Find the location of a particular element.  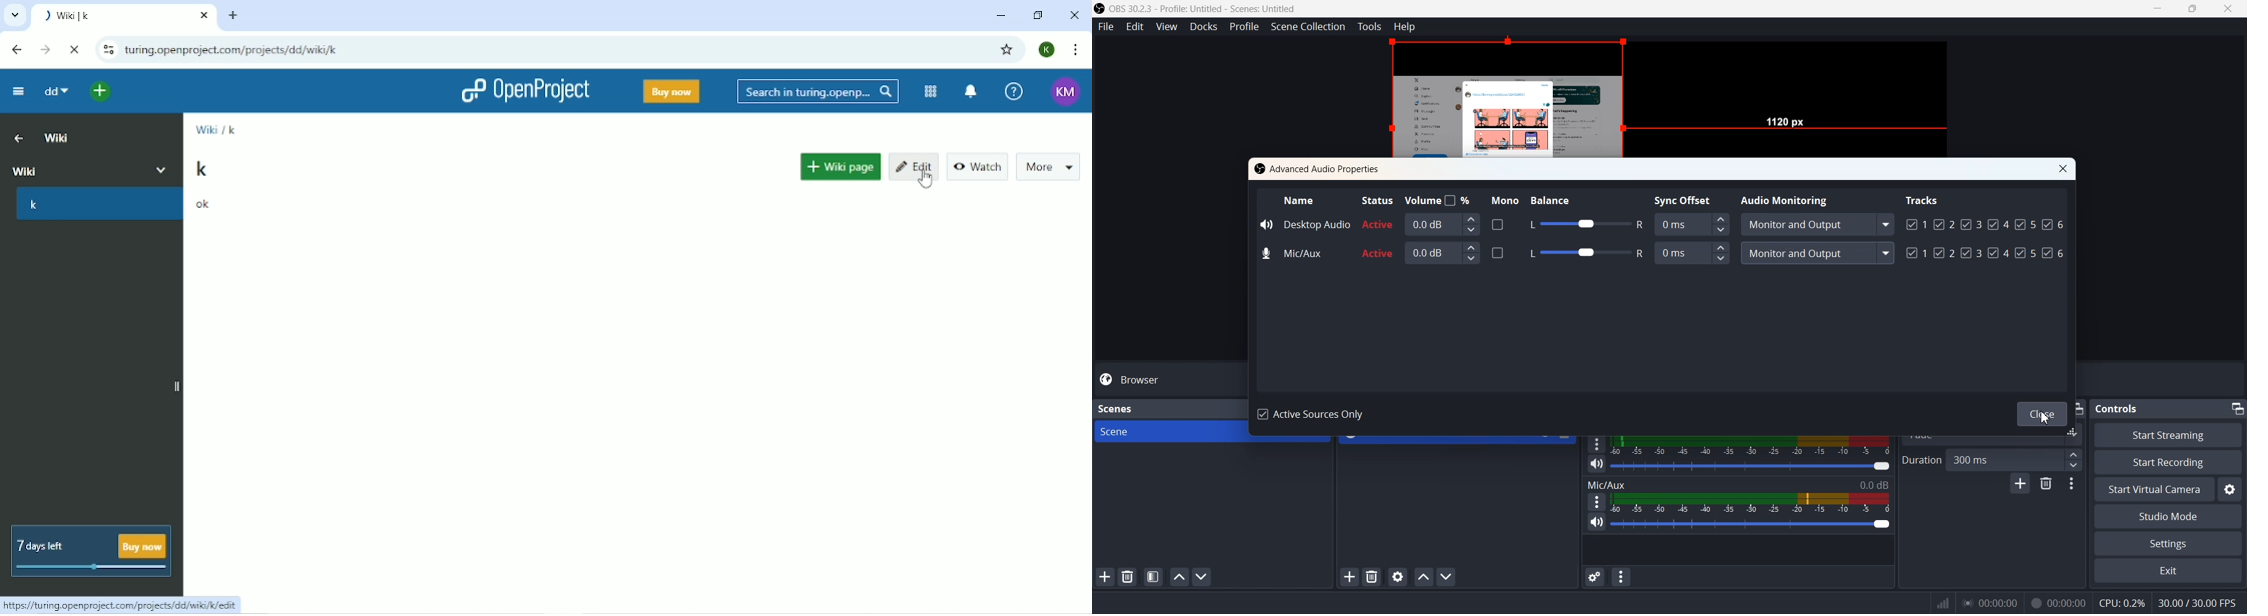

Balance adjuster is located at coordinates (1584, 225).